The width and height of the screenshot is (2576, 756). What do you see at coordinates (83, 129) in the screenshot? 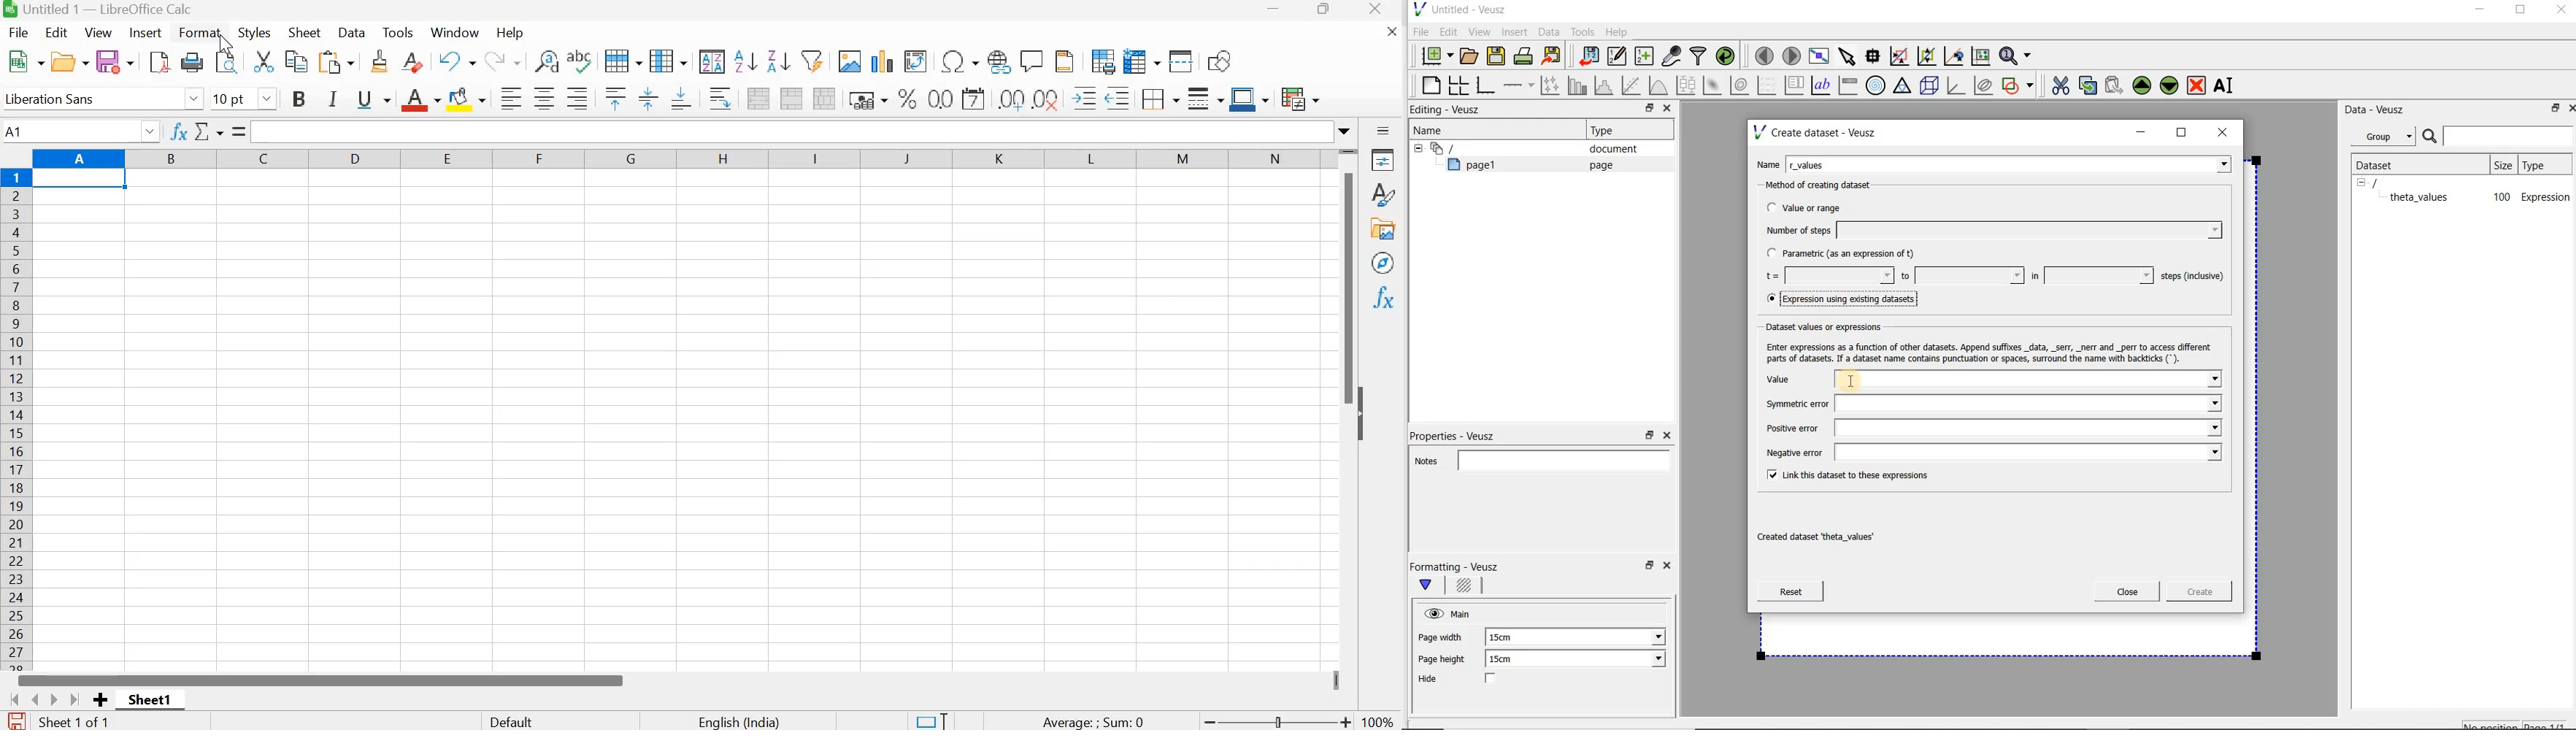
I see `A1` at bounding box center [83, 129].